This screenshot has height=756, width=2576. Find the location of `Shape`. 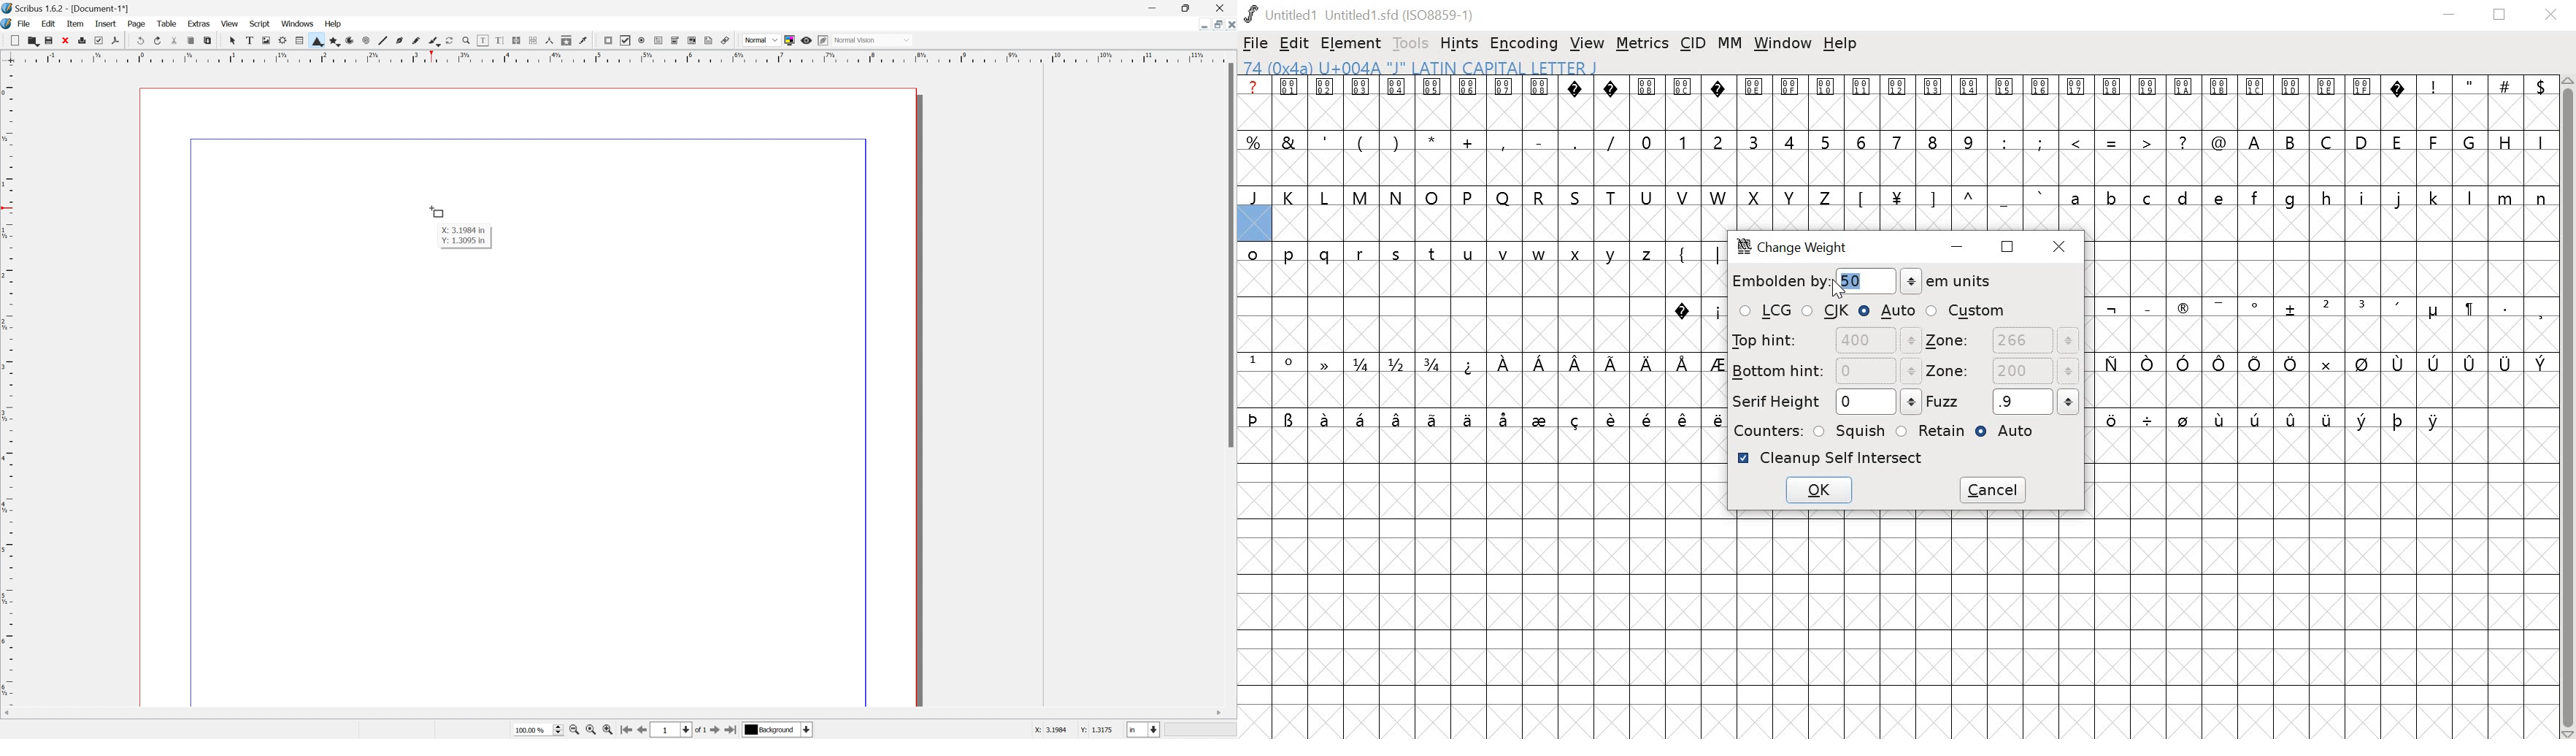

Shape is located at coordinates (313, 42).